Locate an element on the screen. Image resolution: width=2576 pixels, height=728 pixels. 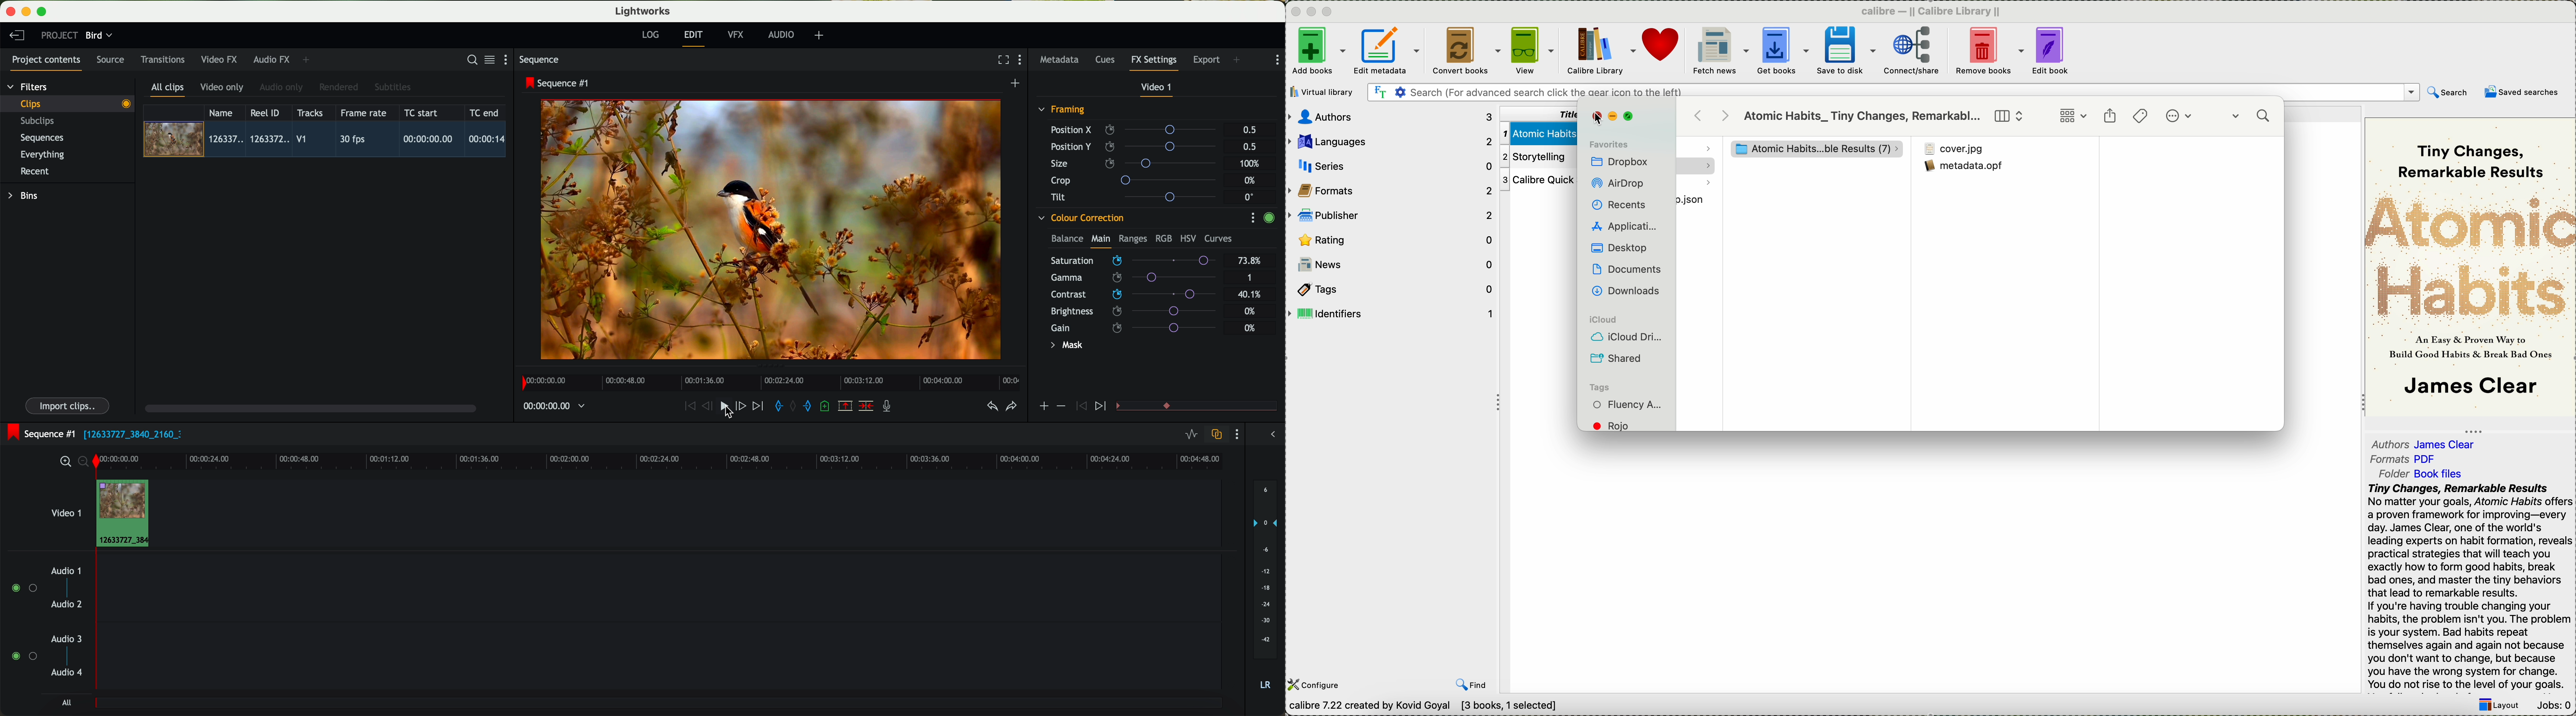
formats is located at coordinates (1392, 189).